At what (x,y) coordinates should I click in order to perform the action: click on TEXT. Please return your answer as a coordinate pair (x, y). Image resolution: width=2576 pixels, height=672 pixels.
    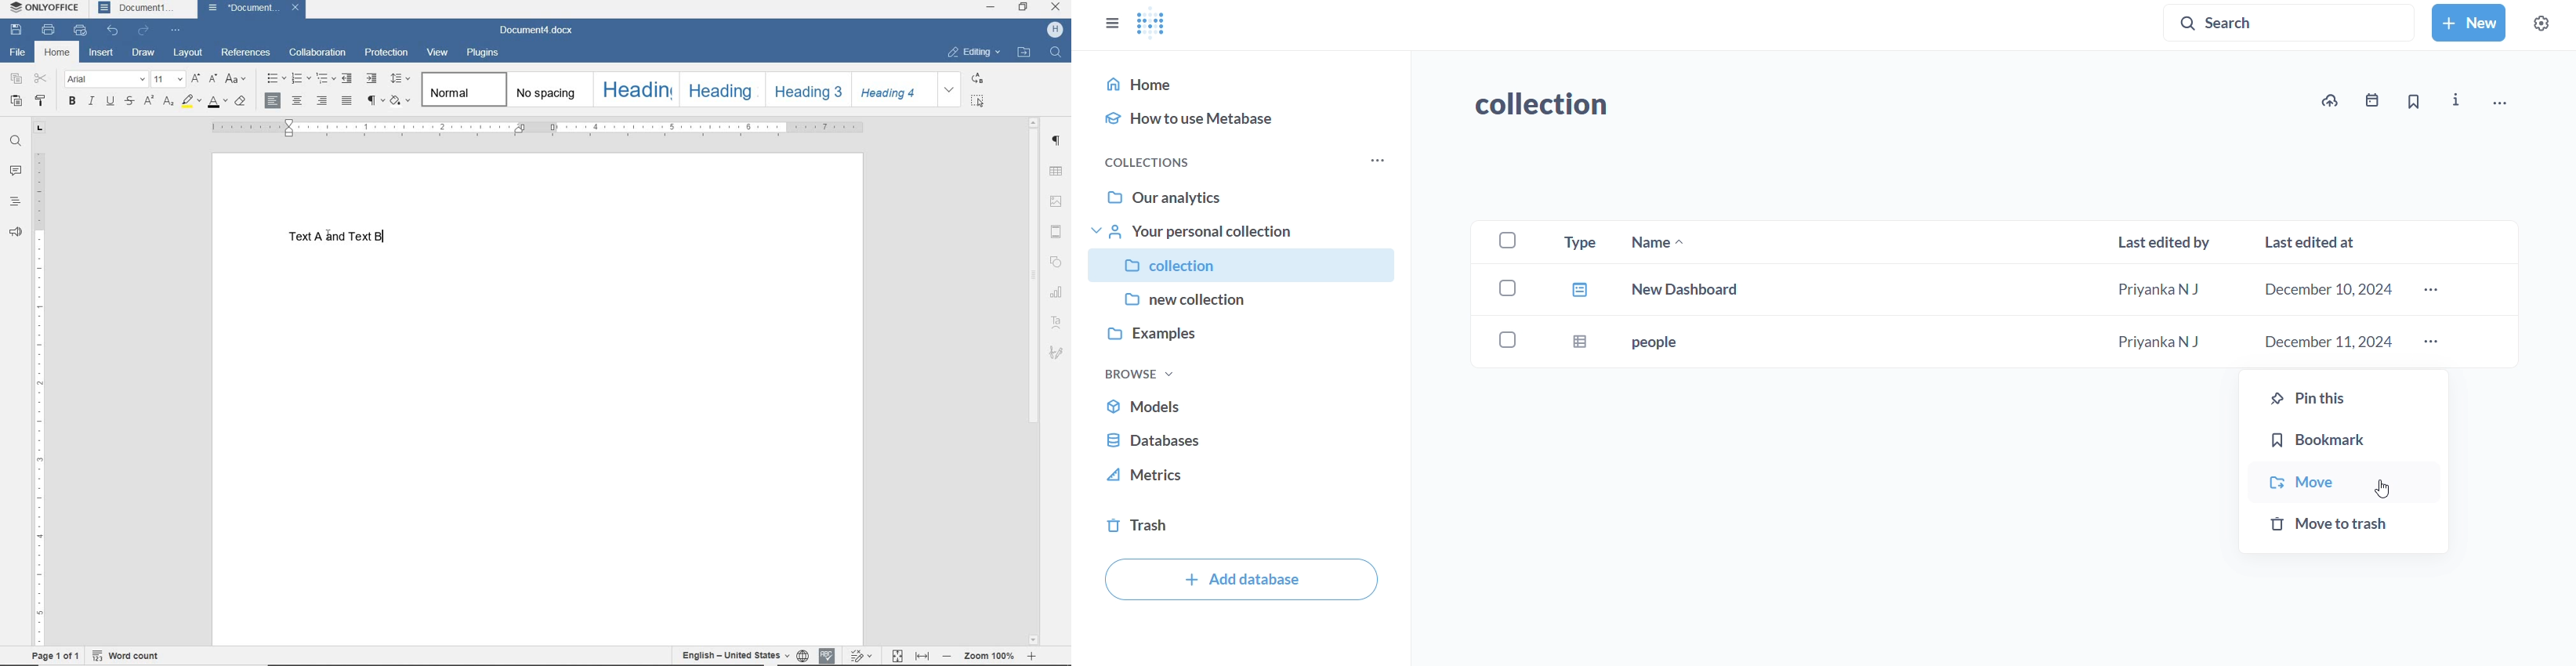
    Looking at the image, I should click on (350, 240).